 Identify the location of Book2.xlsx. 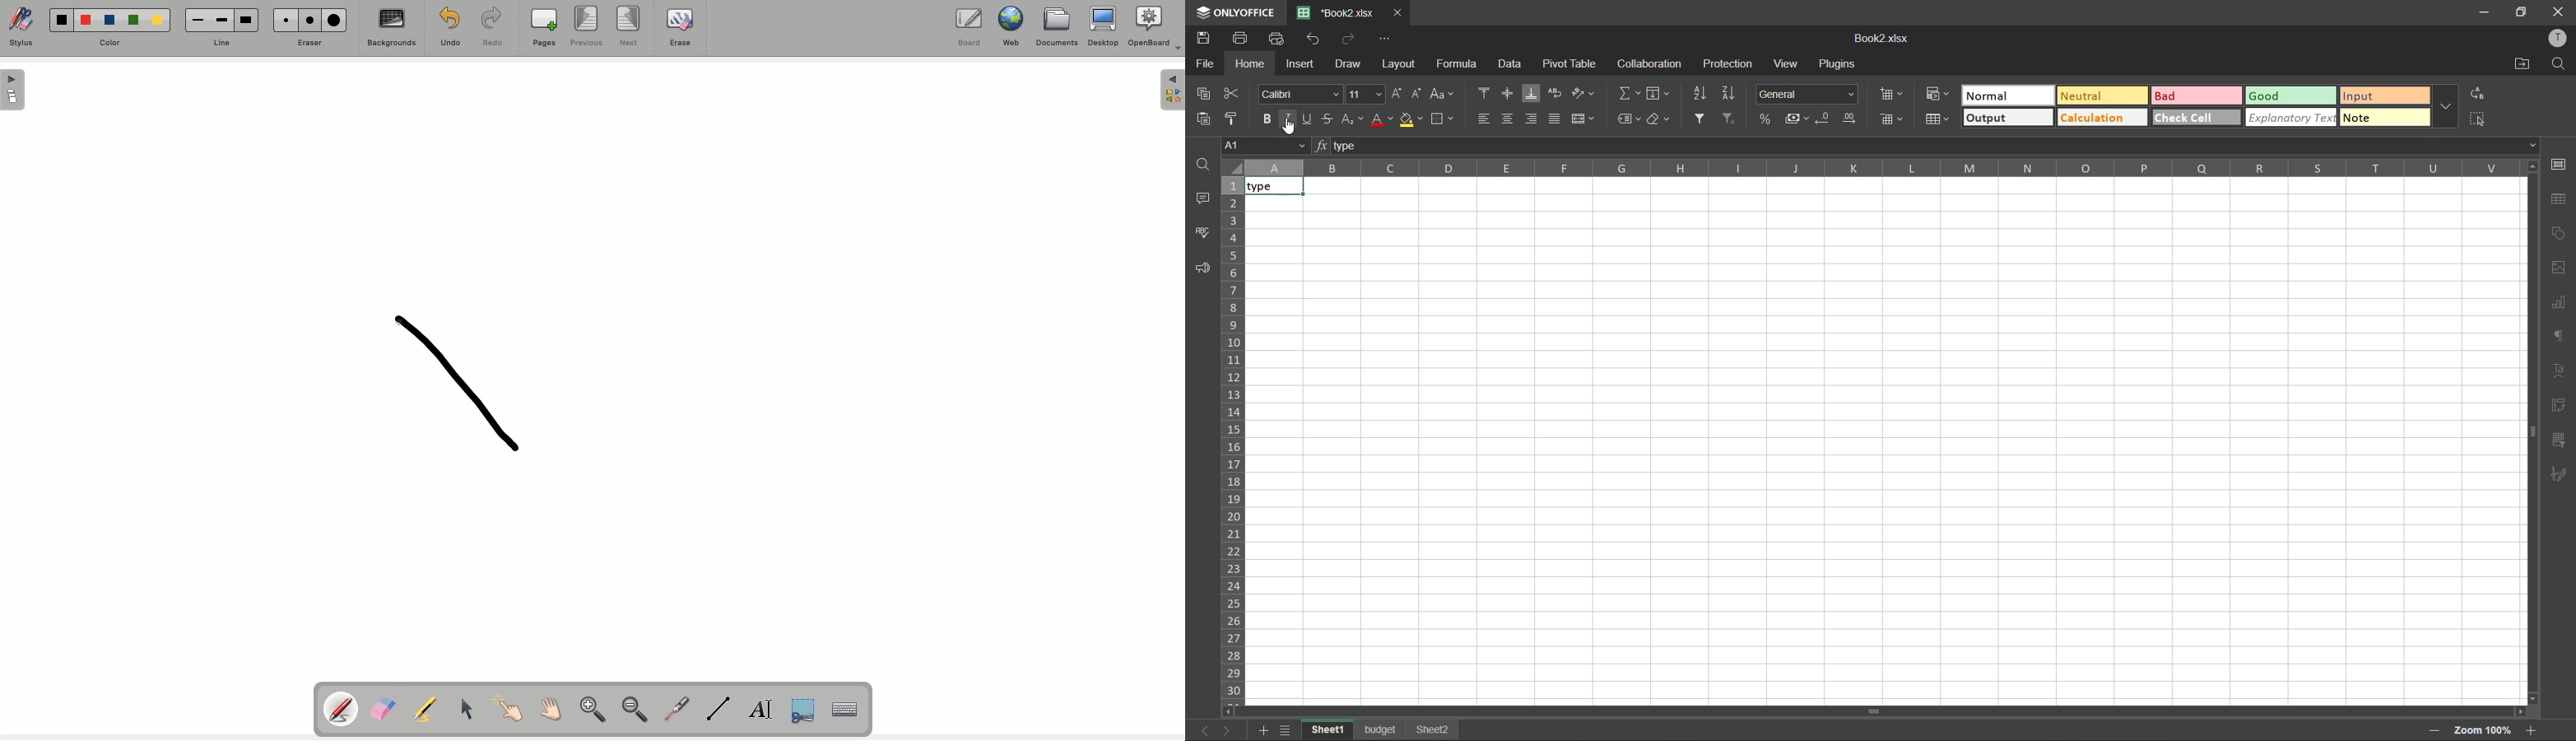
(1329, 10).